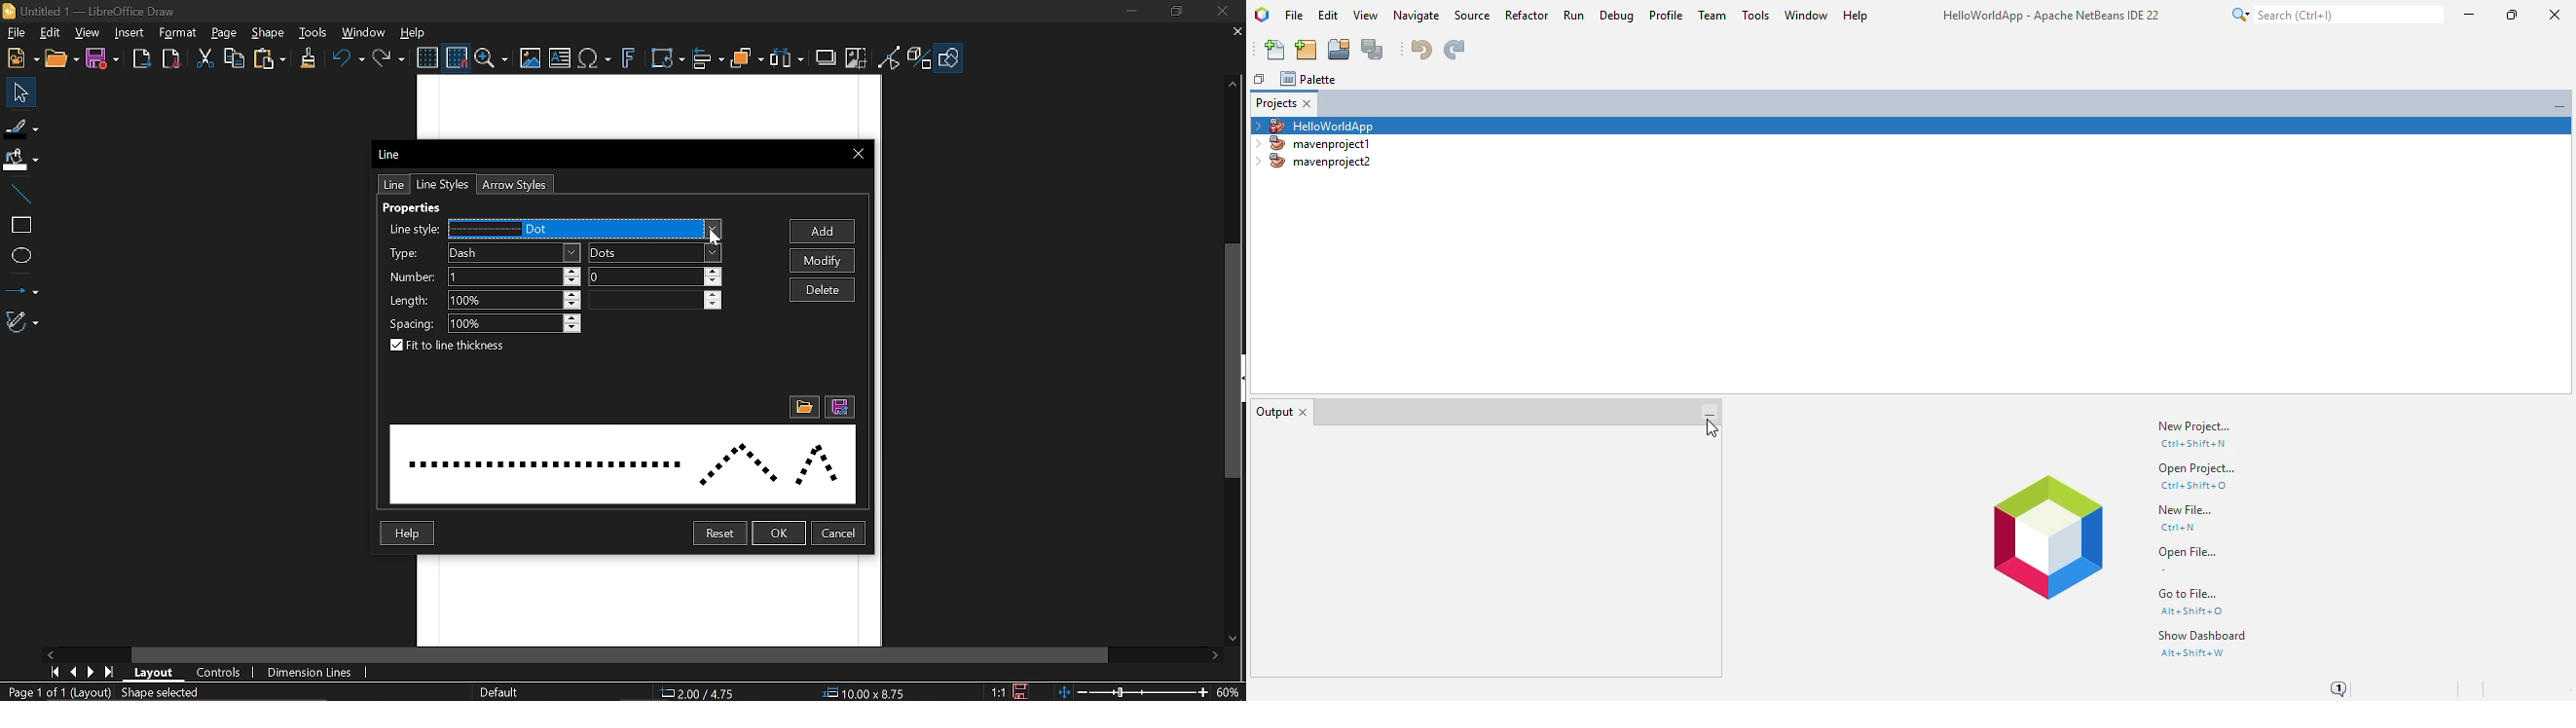 The height and width of the screenshot is (728, 2576). I want to click on Arrange, so click(748, 58).